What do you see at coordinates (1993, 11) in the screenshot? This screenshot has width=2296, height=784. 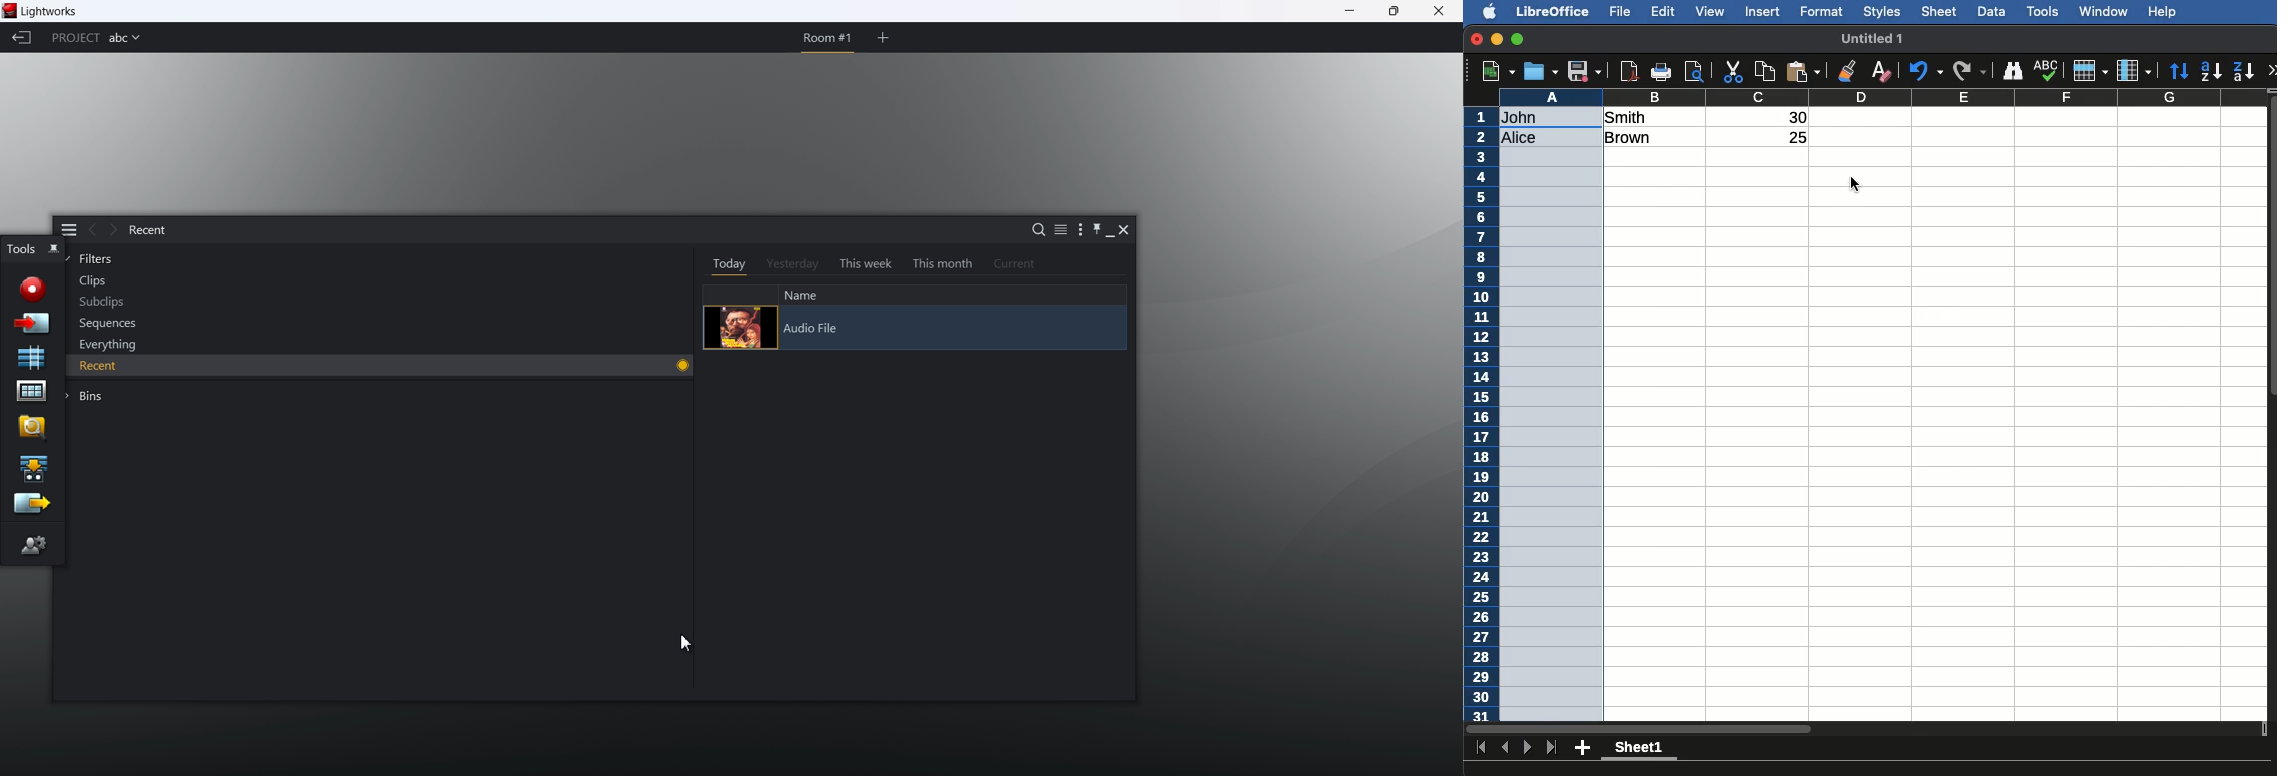 I see `Data` at bounding box center [1993, 11].